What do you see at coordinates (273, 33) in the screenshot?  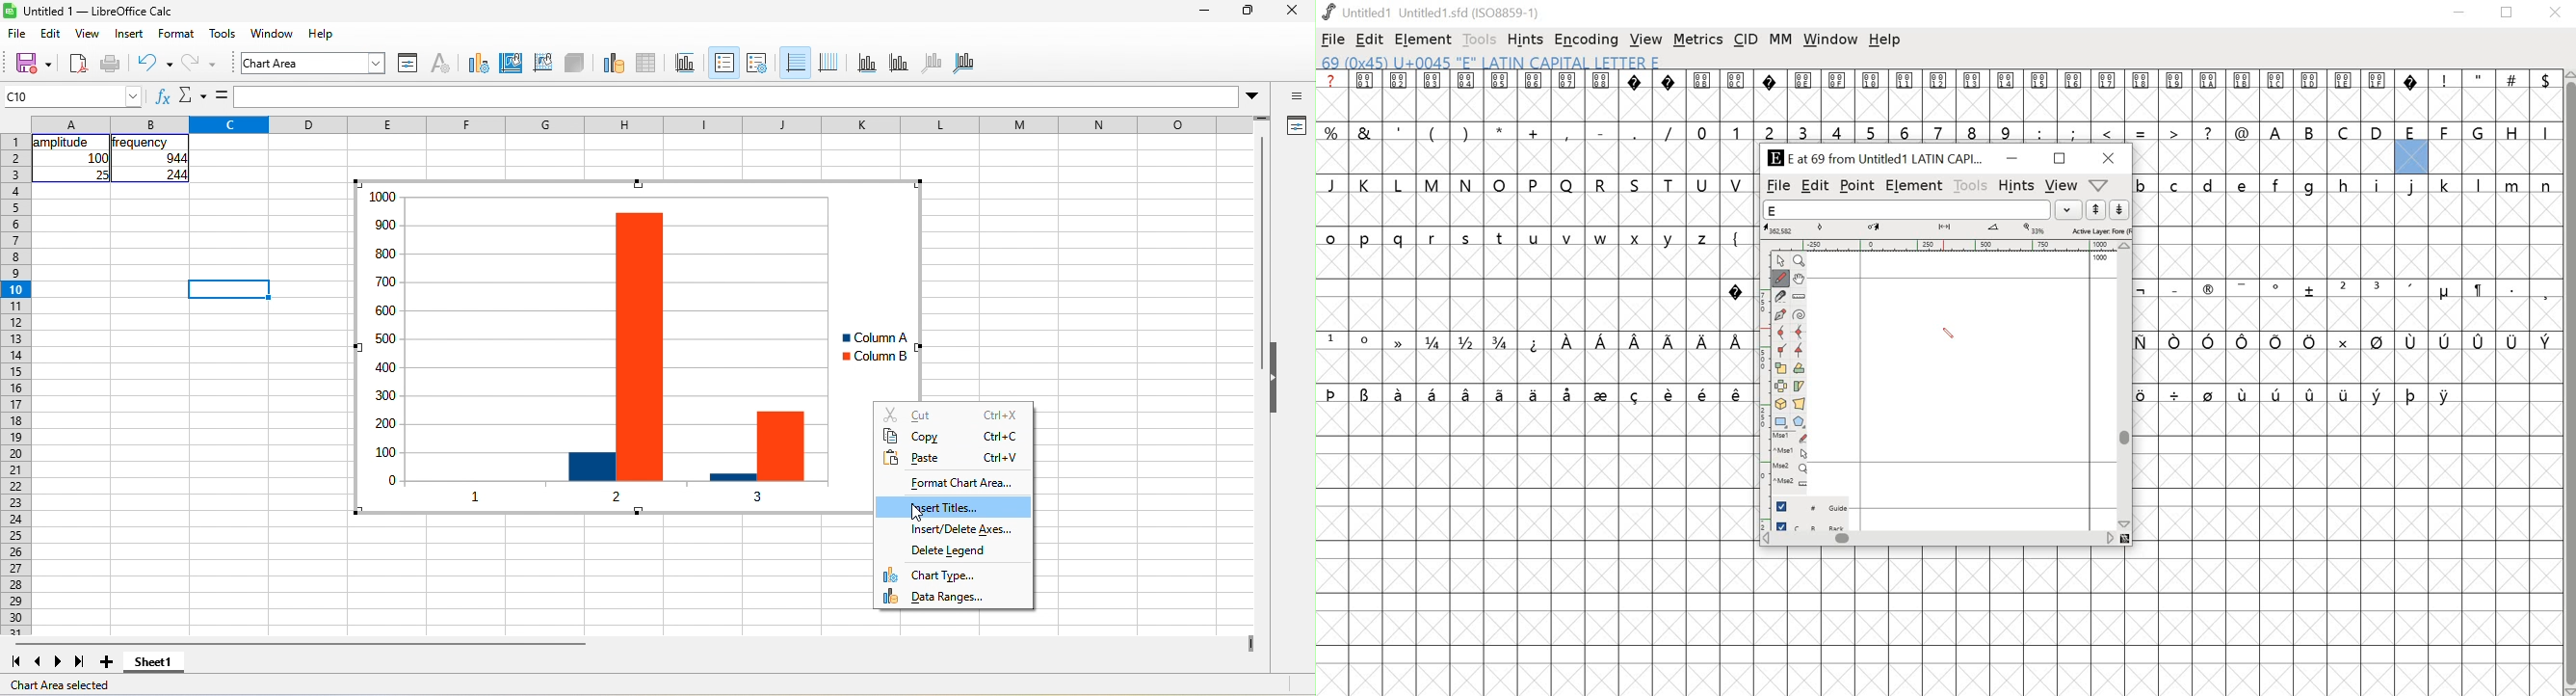 I see `window` at bounding box center [273, 33].